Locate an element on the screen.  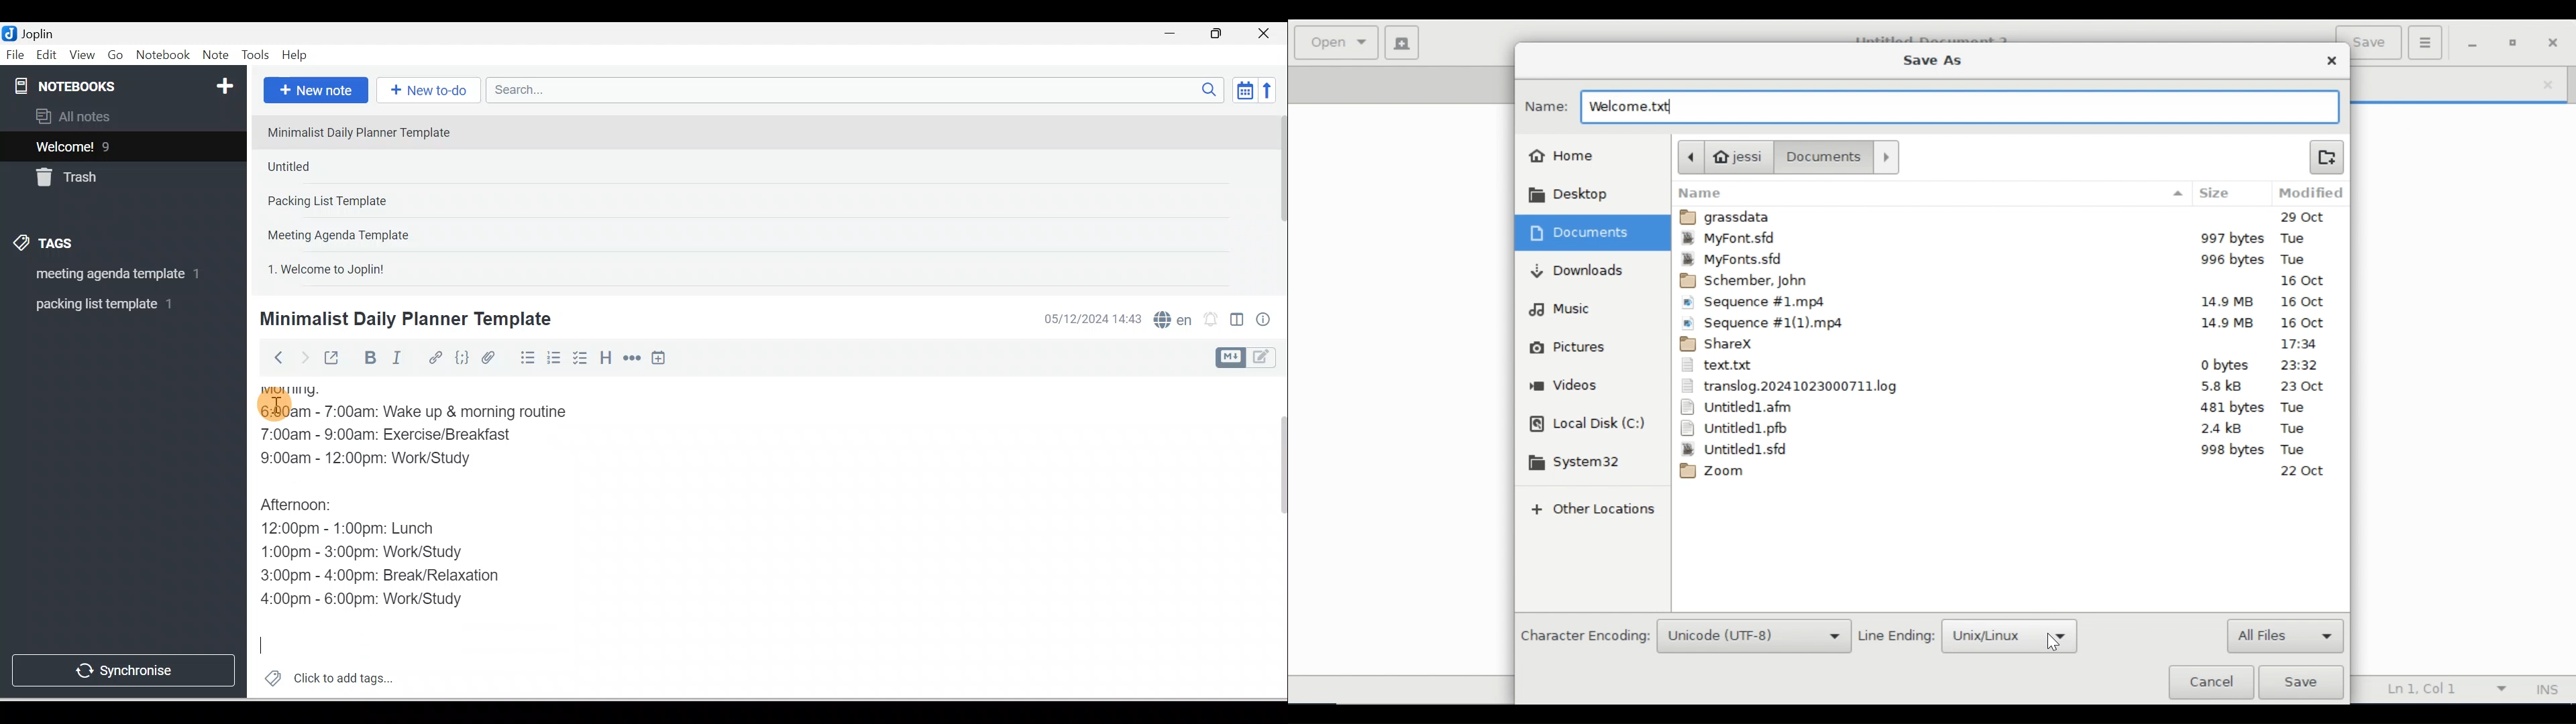
Scroll bar is located at coordinates (1277, 198).